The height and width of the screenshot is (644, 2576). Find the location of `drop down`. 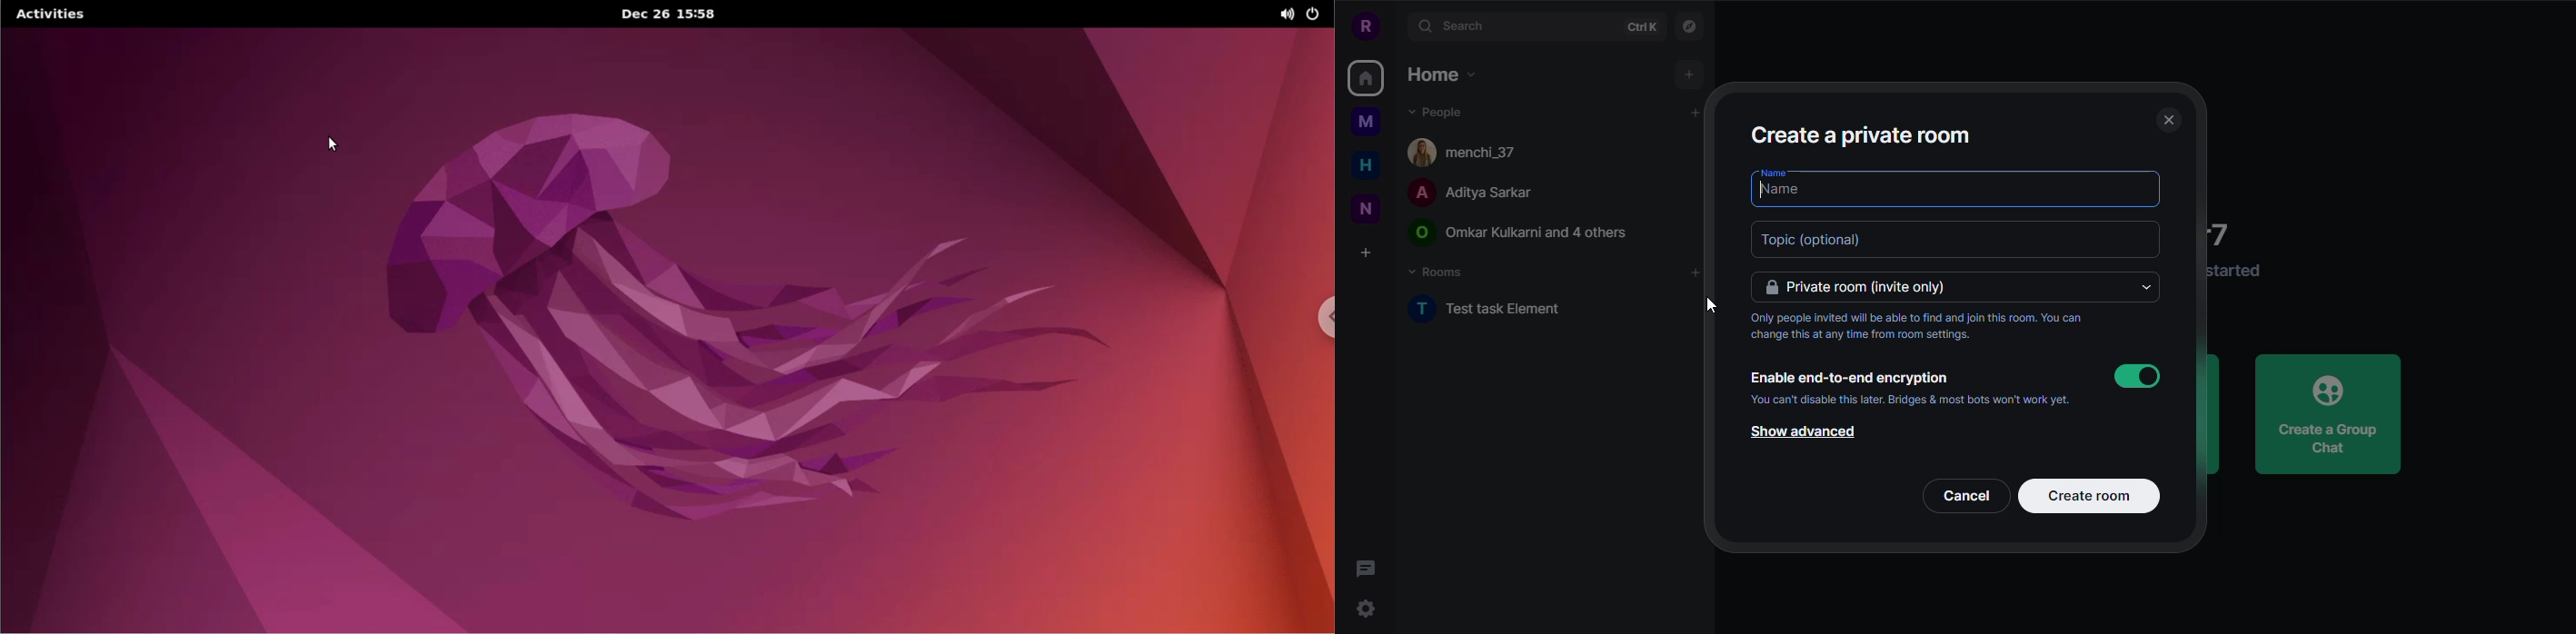

drop down is located at coordinates (2149, 288).